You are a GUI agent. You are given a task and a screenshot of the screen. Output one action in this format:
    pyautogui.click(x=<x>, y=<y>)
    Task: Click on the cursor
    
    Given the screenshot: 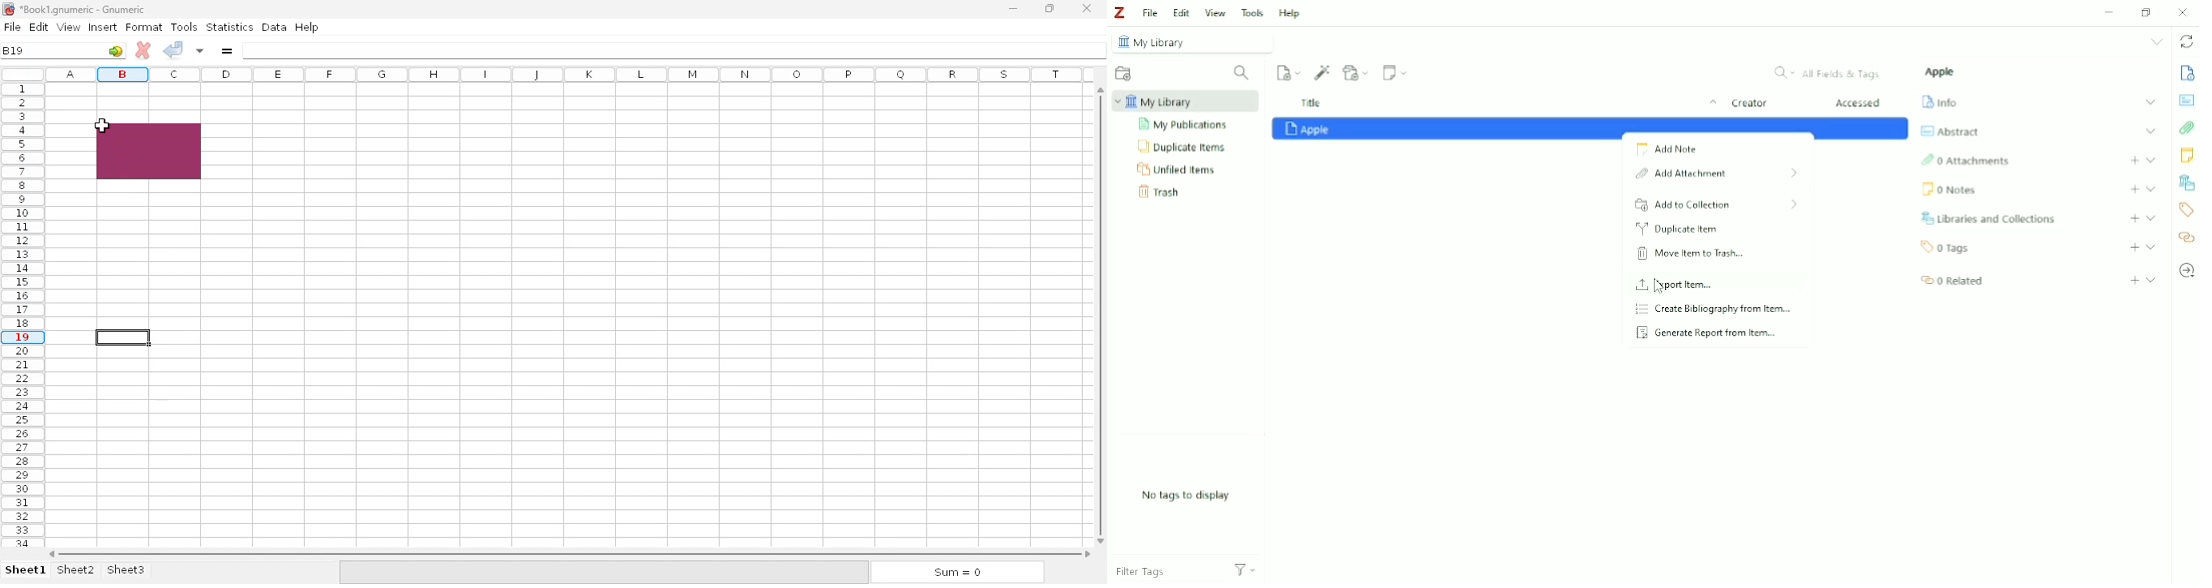 What is the action you would take?
    pyautogui.click(x=102, y=125)
    